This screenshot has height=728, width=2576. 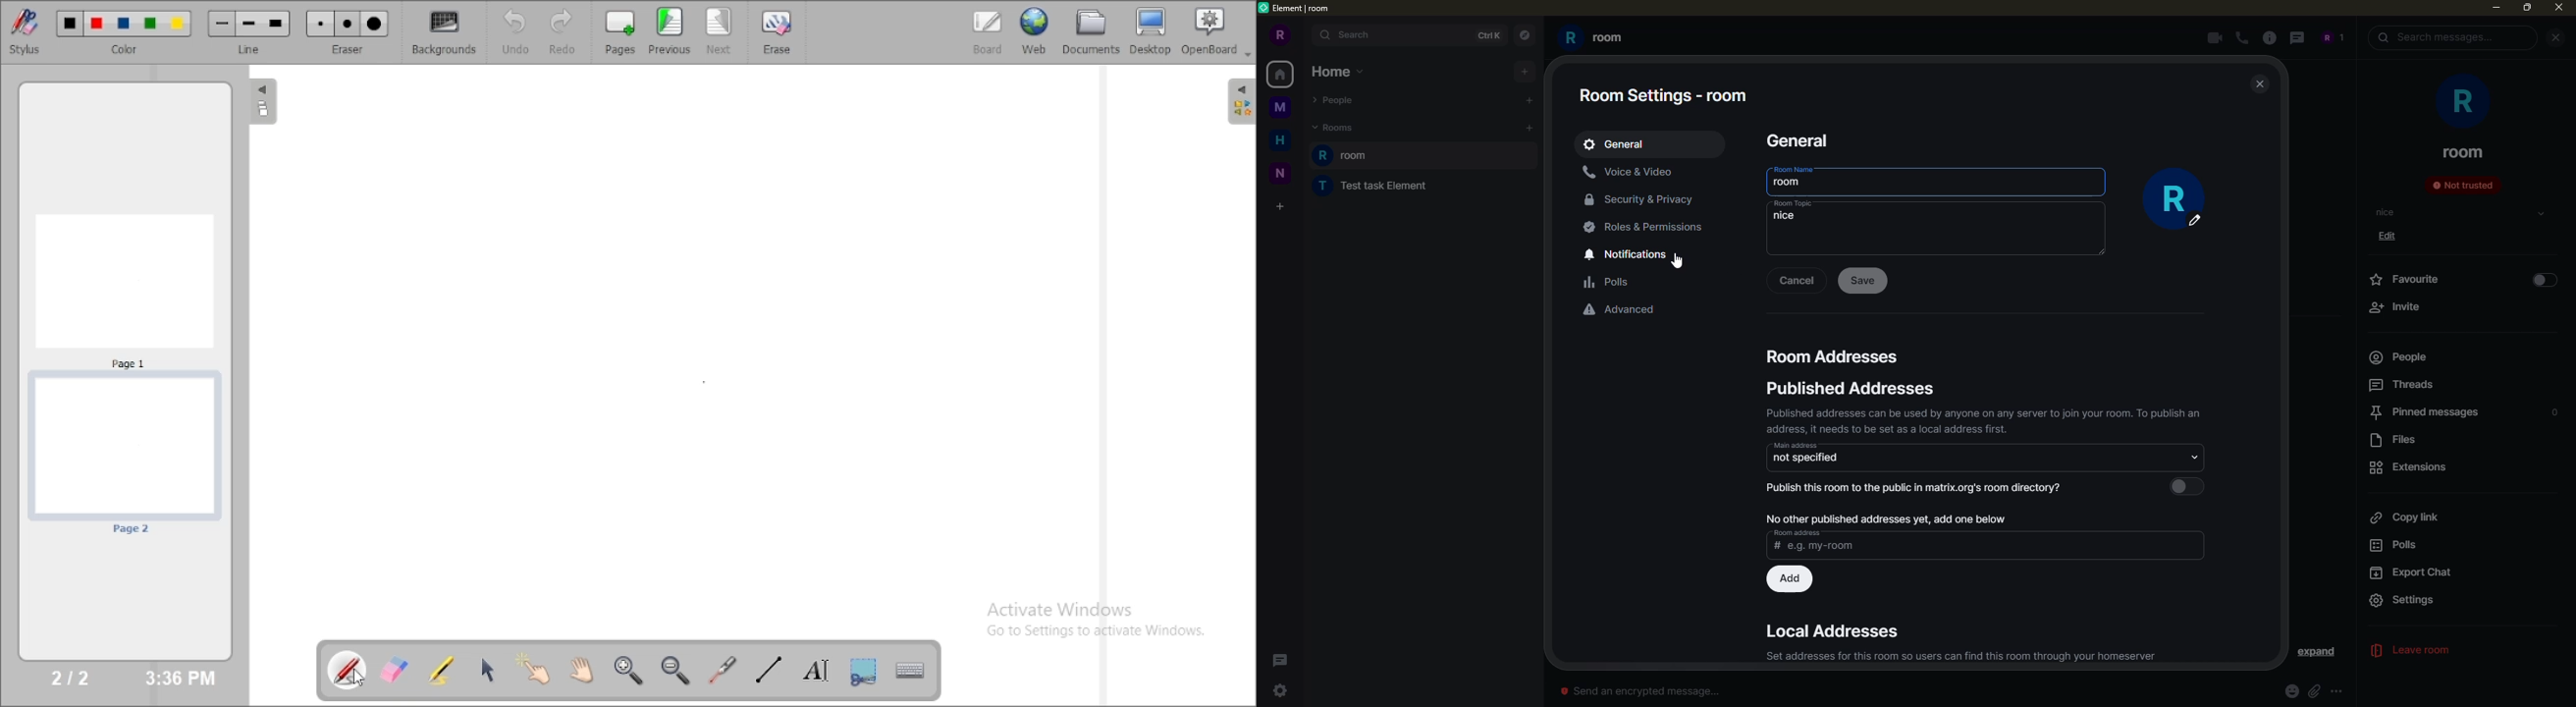 What do you see at coordinates (2496, 10) in the screenshot?
I see `minimize` at bounding box center [2496, 10].